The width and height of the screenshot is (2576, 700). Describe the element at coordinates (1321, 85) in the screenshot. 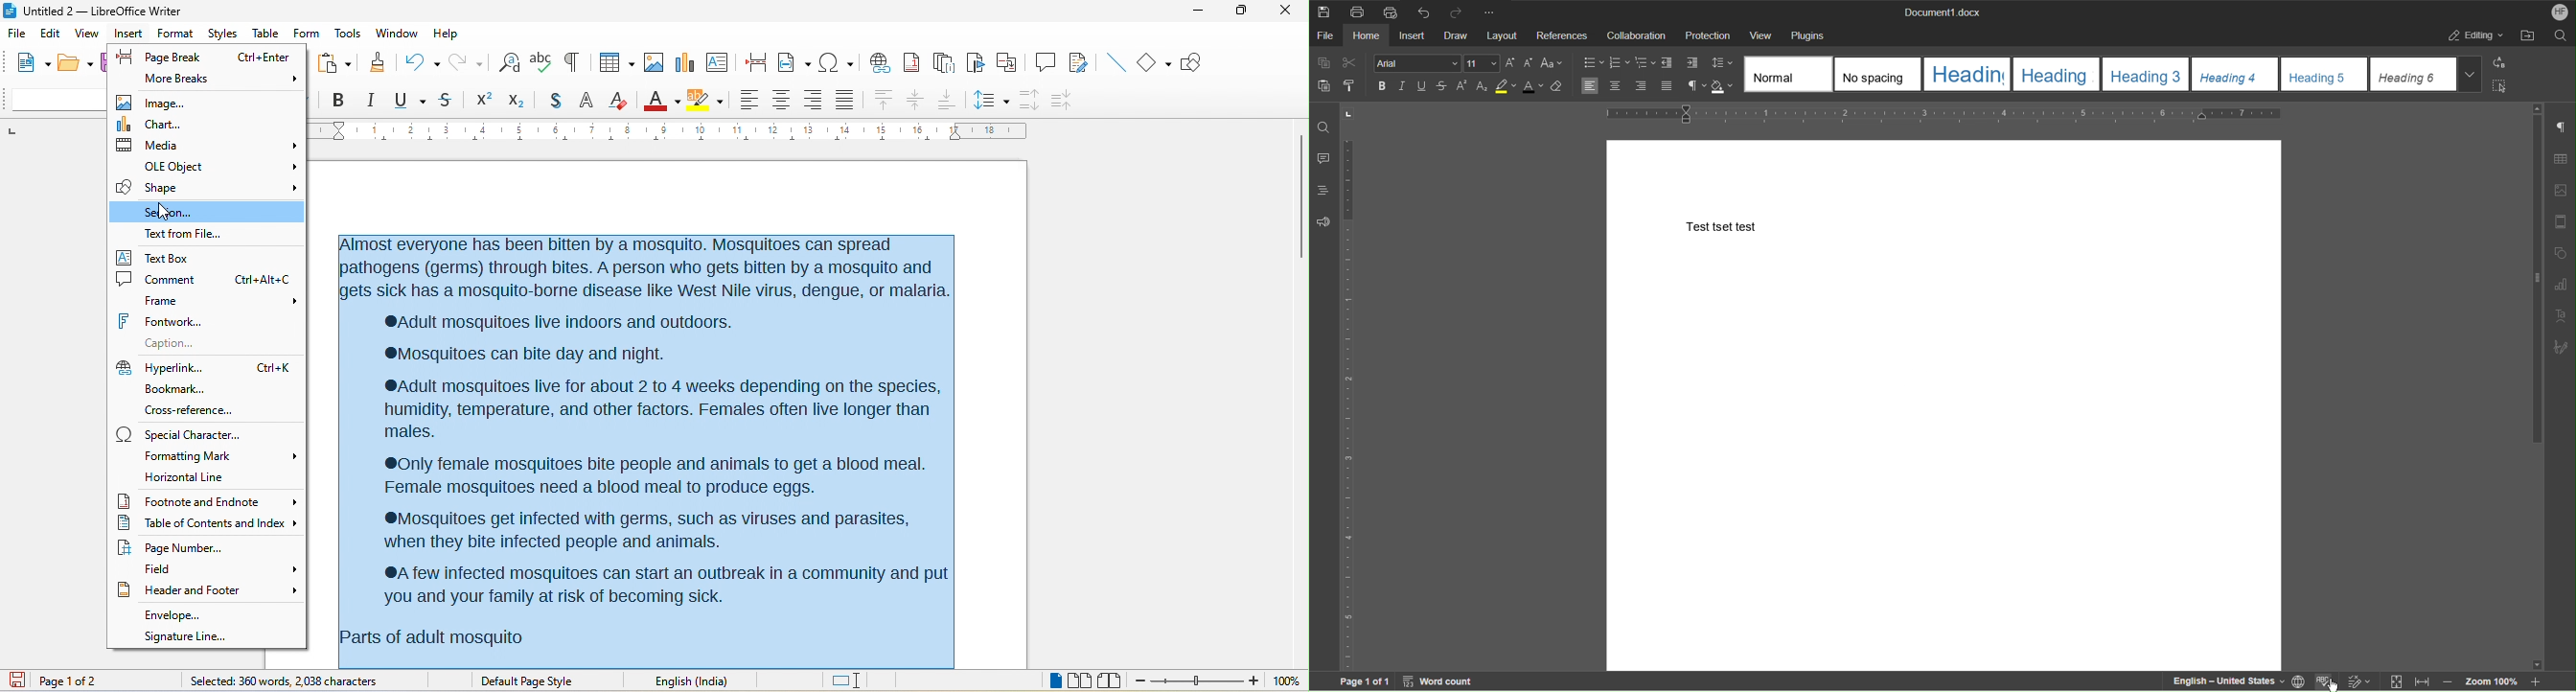

I see `Paste` at that location.